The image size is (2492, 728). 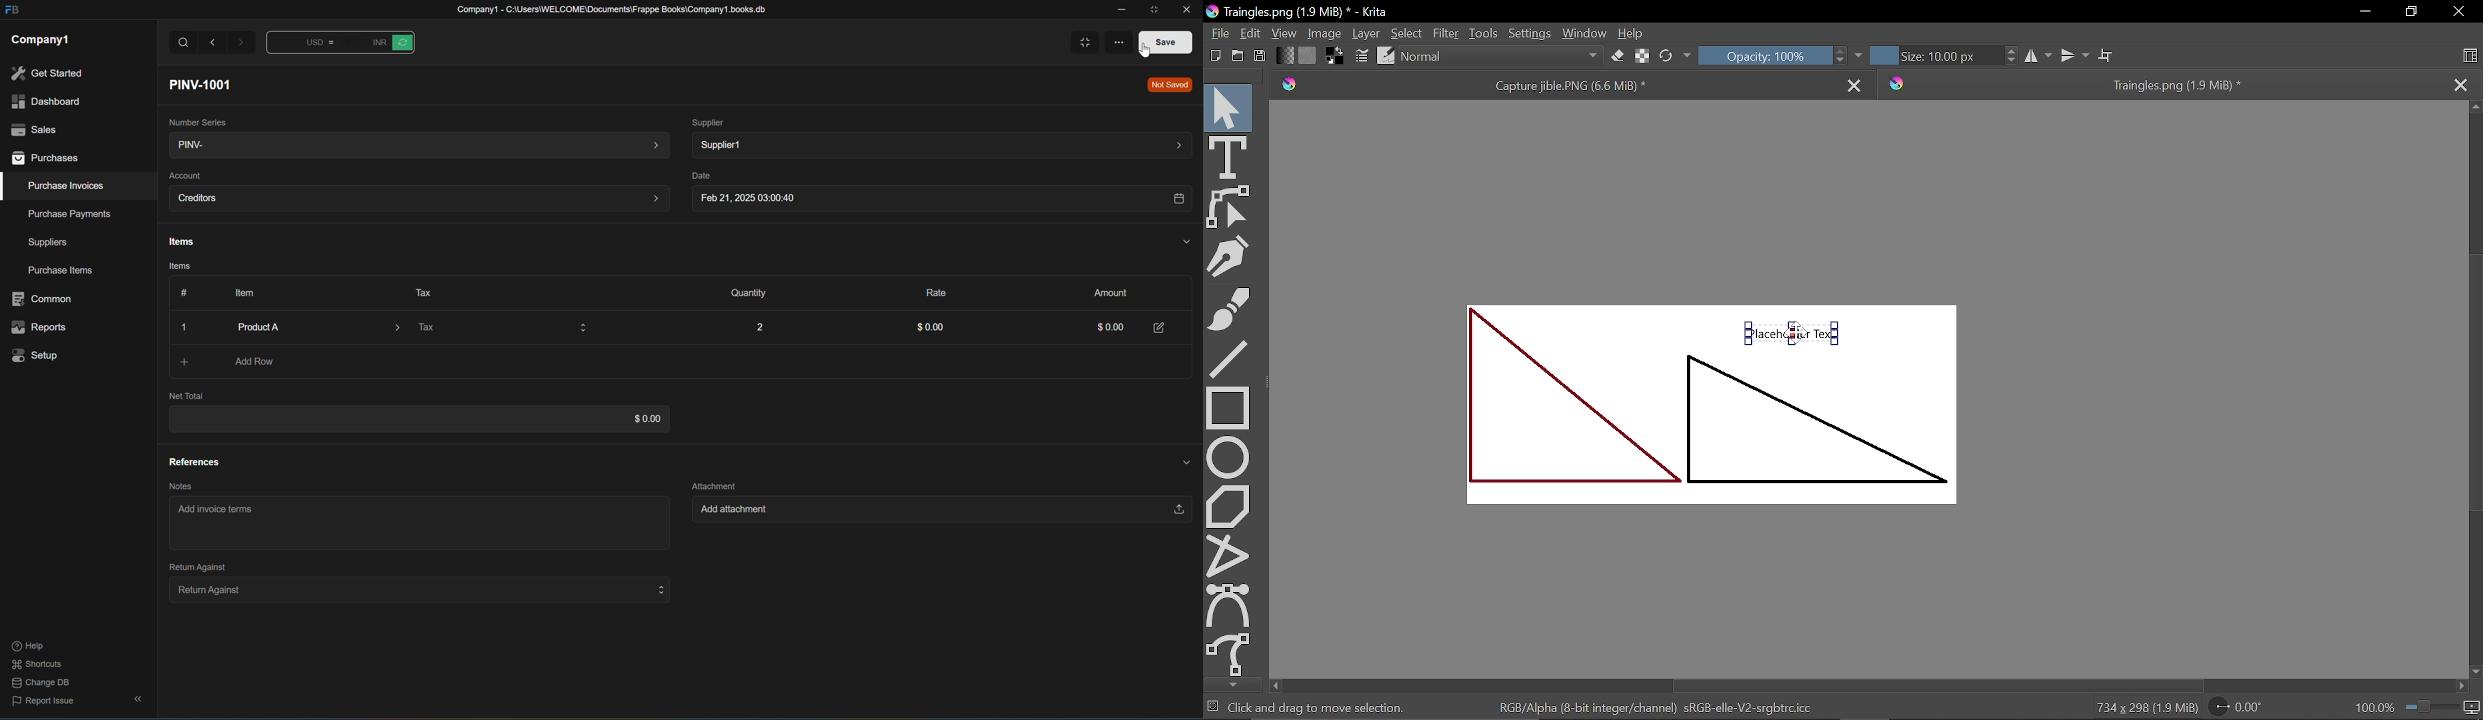 I want to click on Account, so click(x=185, y=176).